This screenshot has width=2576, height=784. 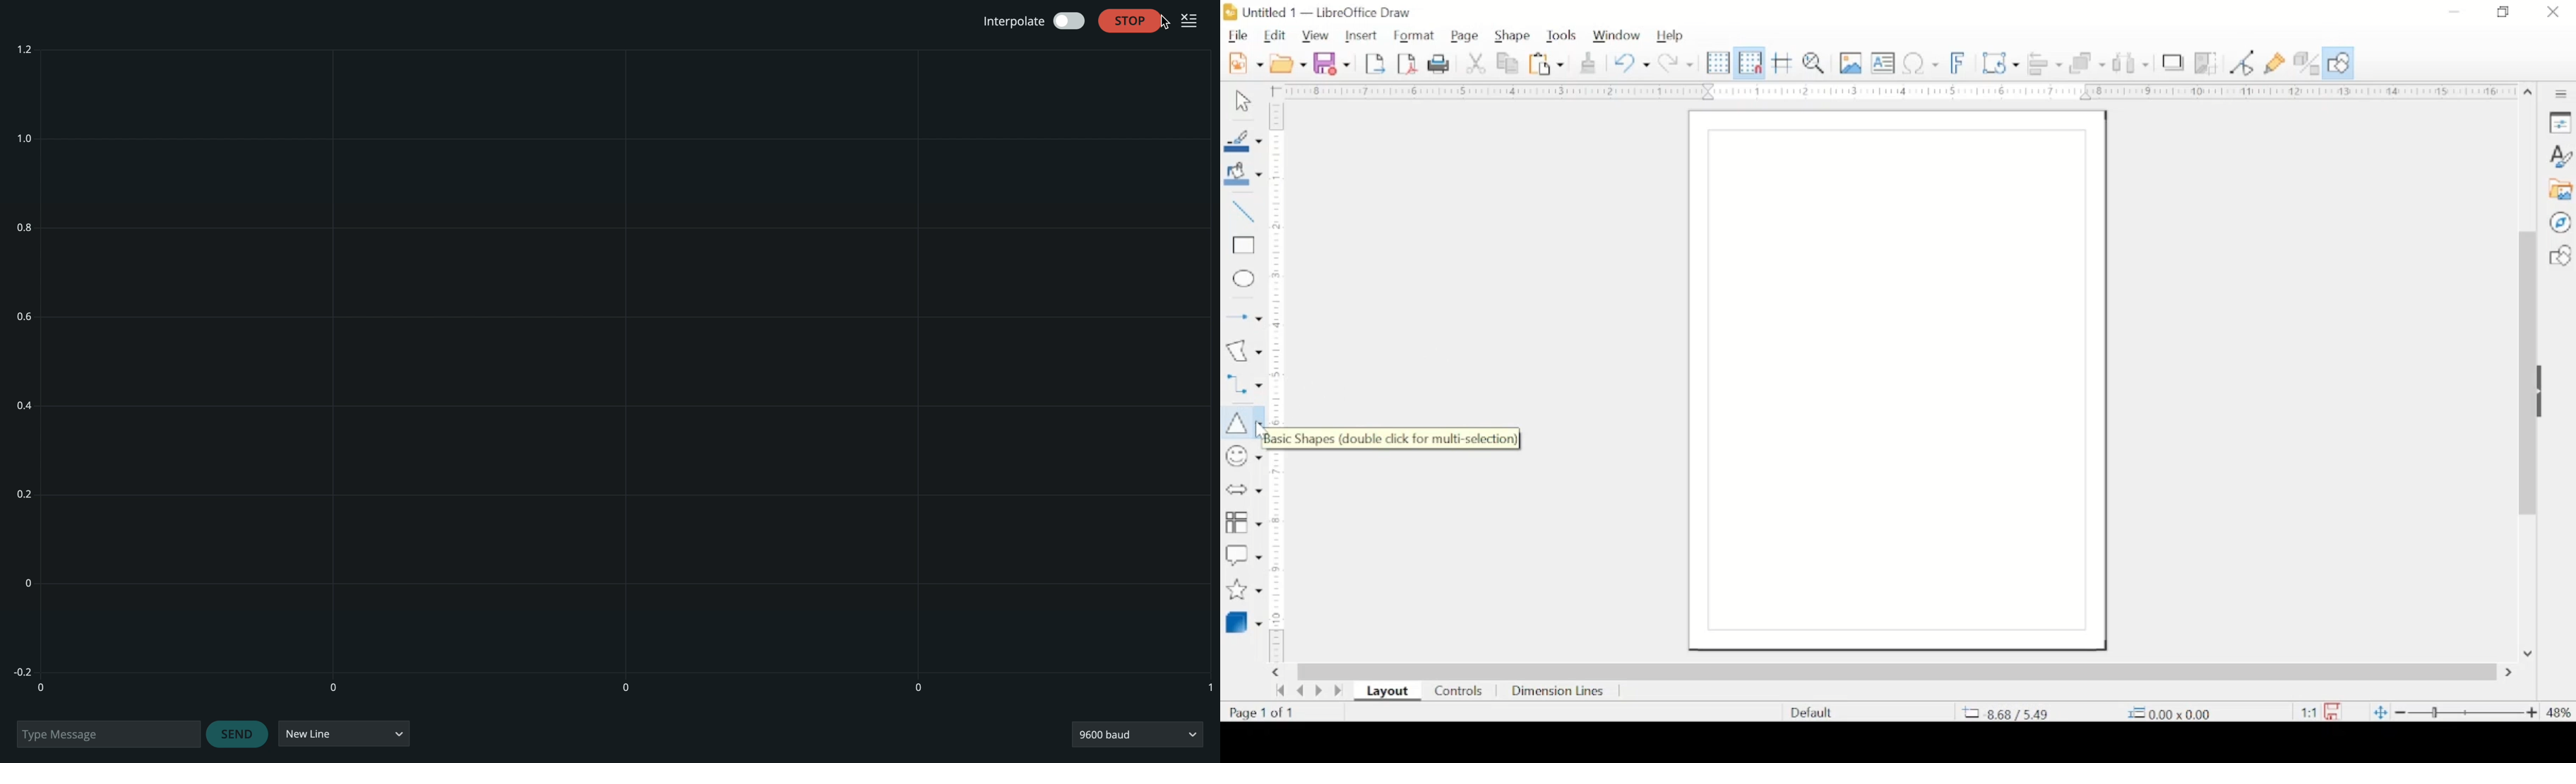 I want to click on shapes, so click(x=2560, y=256).